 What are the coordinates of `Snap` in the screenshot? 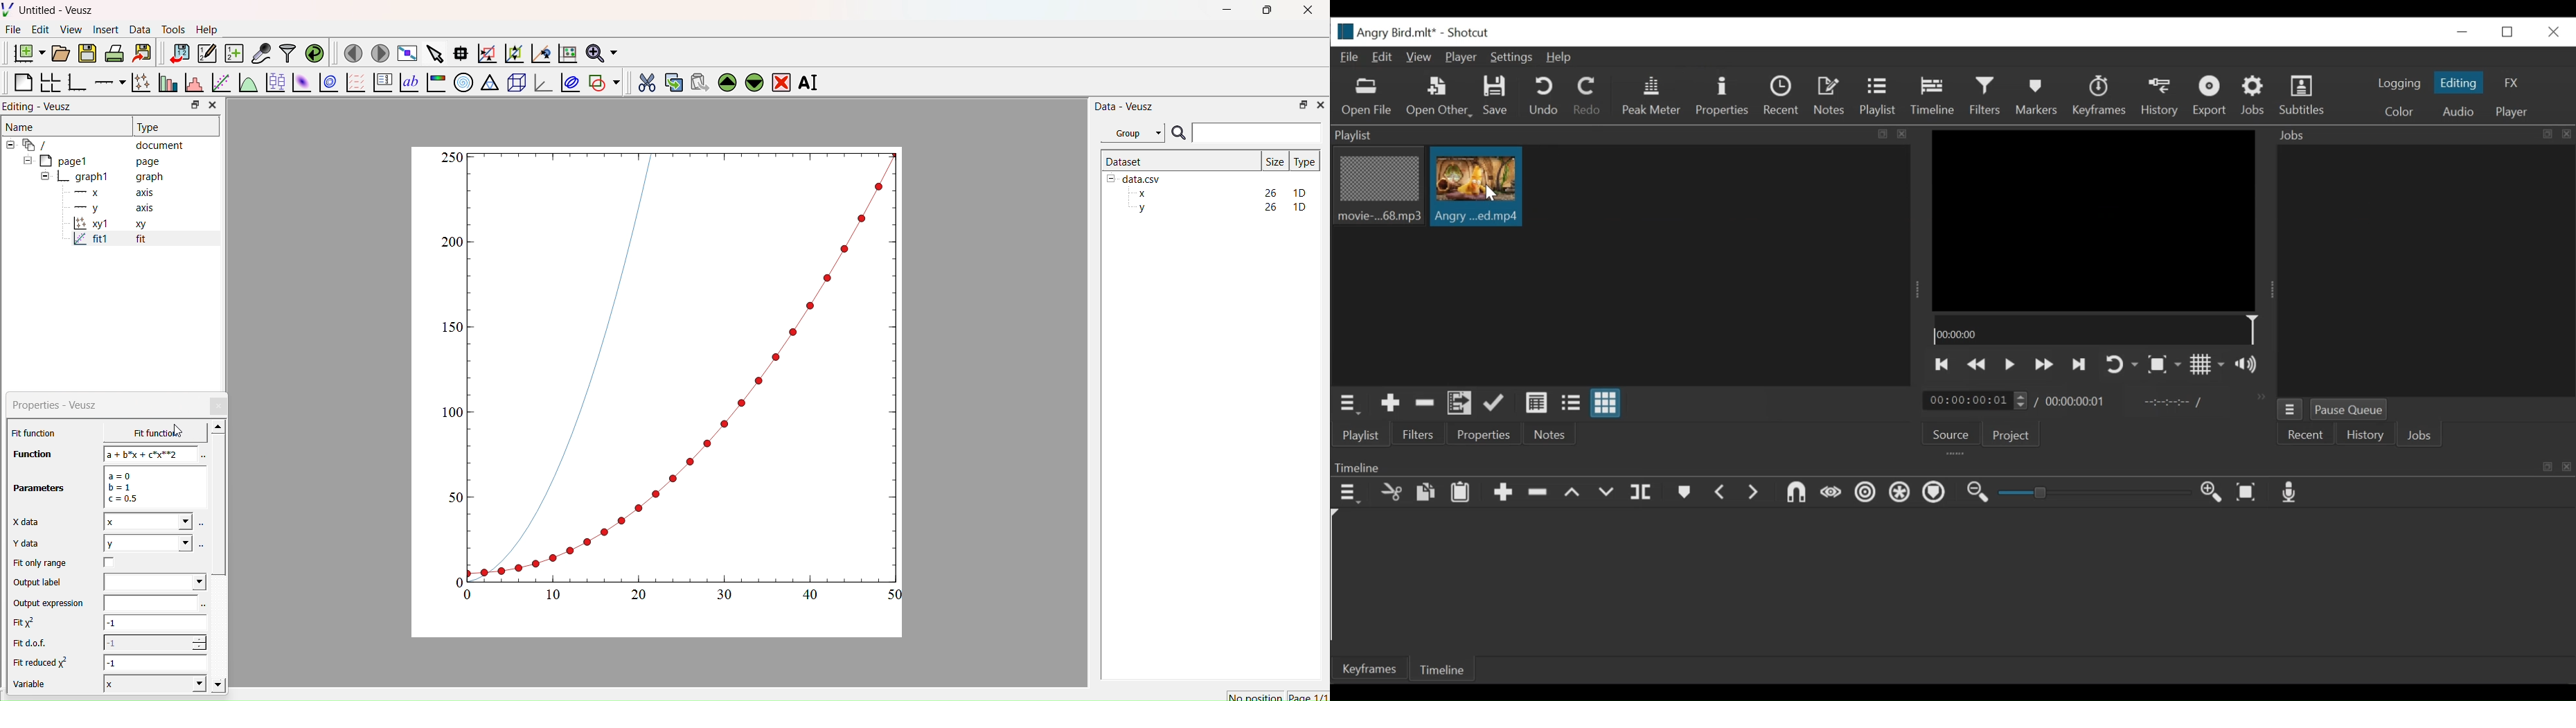 It's located at (1797, 495).